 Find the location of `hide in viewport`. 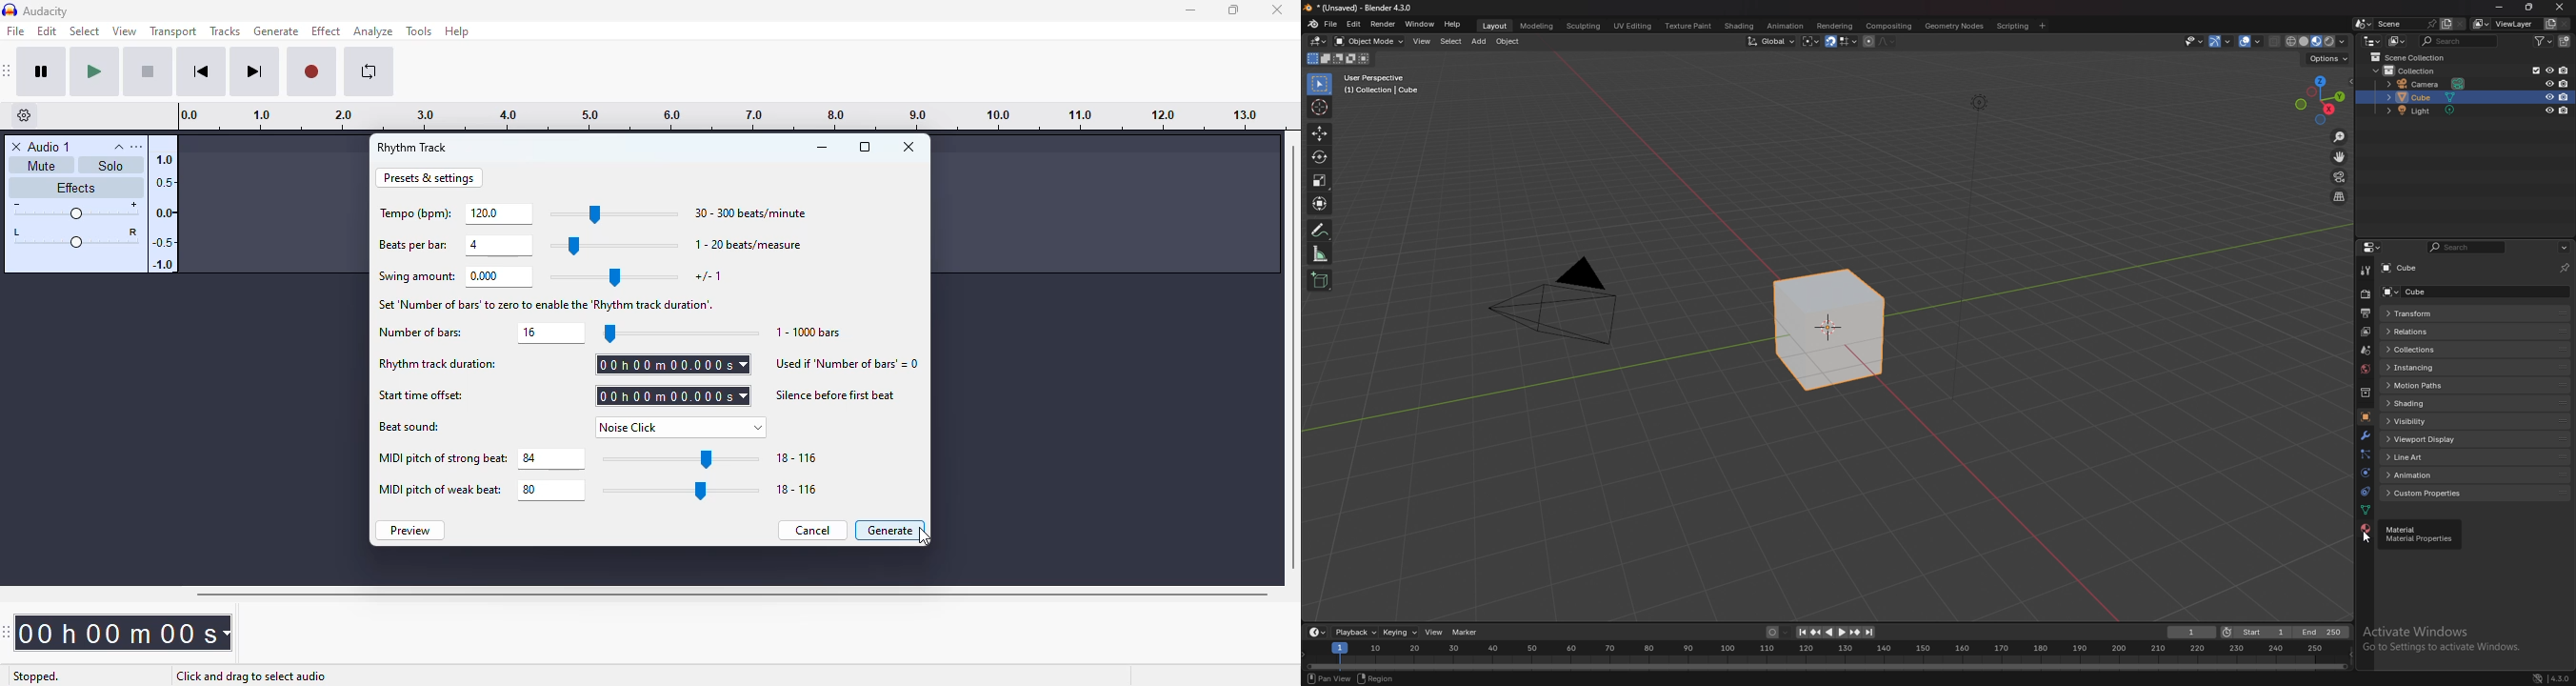

hide in viewport is located at coordinates (2550, 69).